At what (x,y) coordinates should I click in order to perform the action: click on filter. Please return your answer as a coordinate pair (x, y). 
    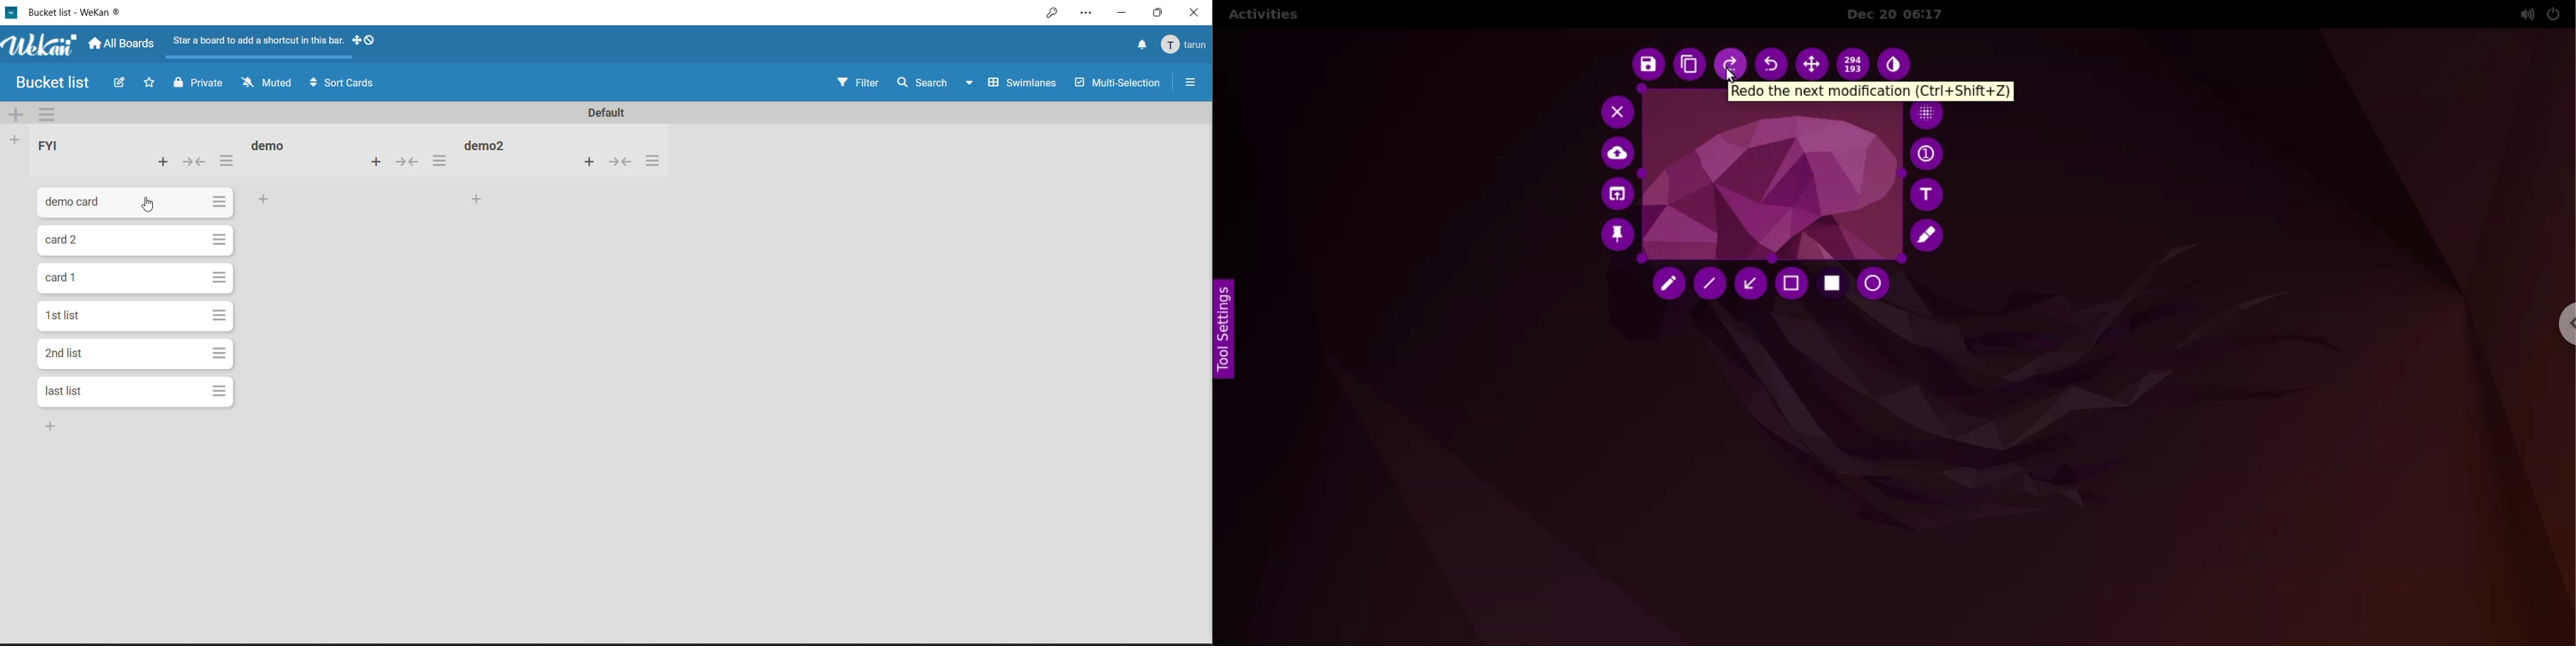
    Looking at the image, I should click on (857, 82).